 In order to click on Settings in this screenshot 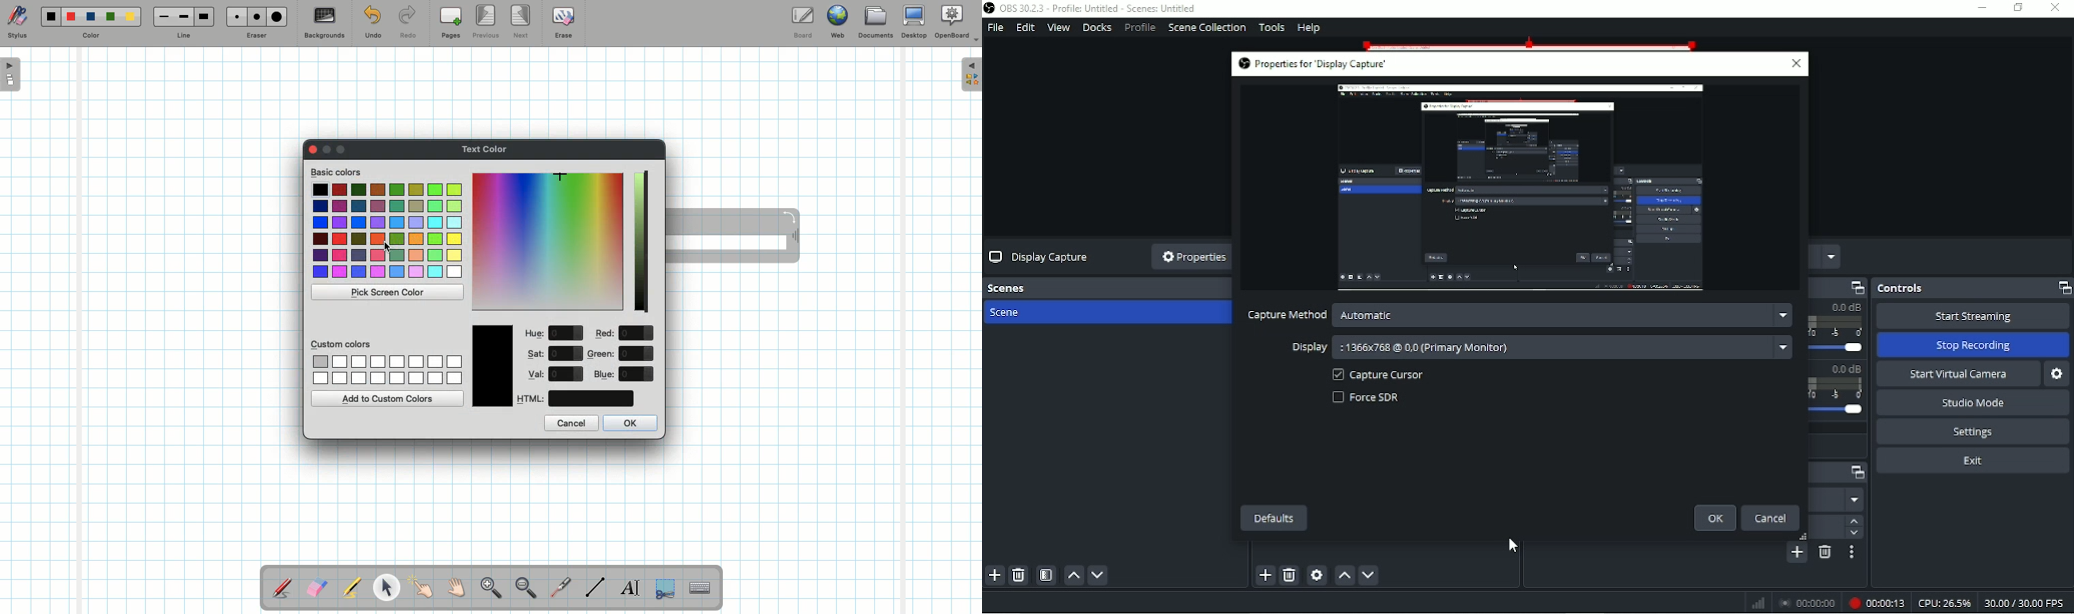, I will do `click(1972, 431)`.